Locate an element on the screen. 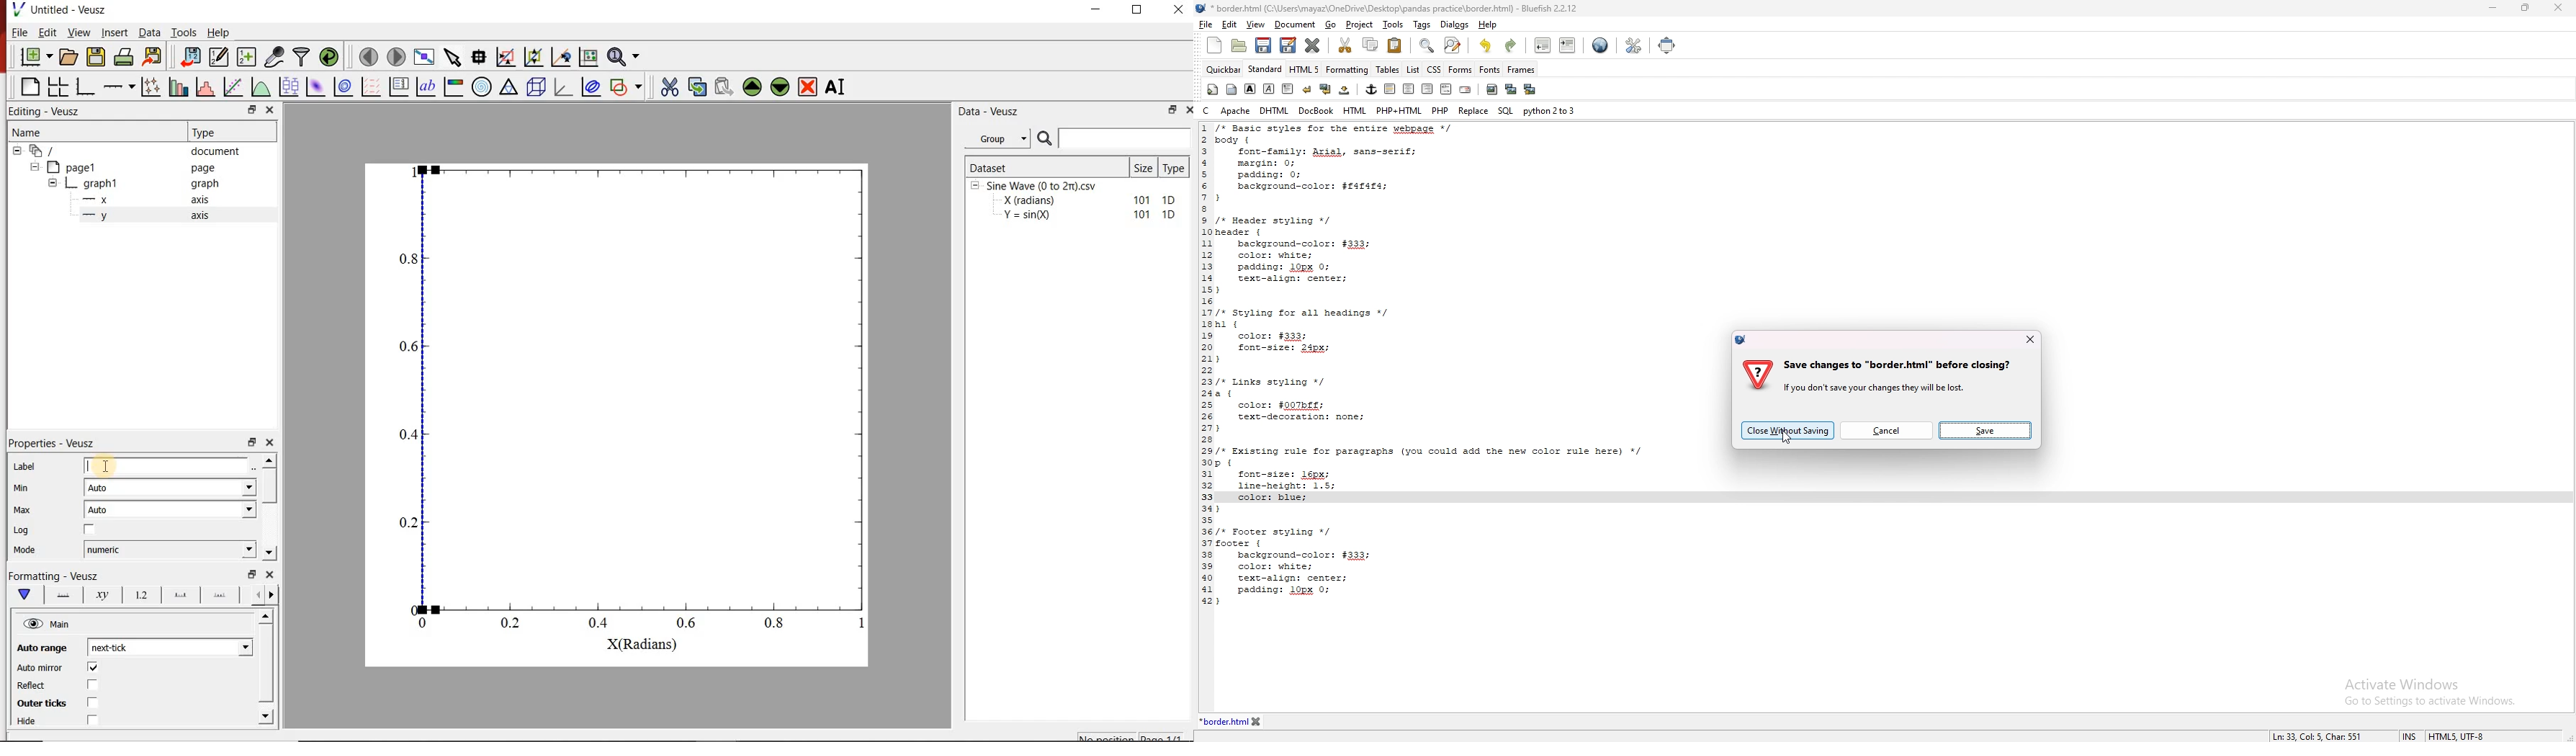 This screenshot has height=756, width=2576. close current tab is located at coordinates (1312, 45).